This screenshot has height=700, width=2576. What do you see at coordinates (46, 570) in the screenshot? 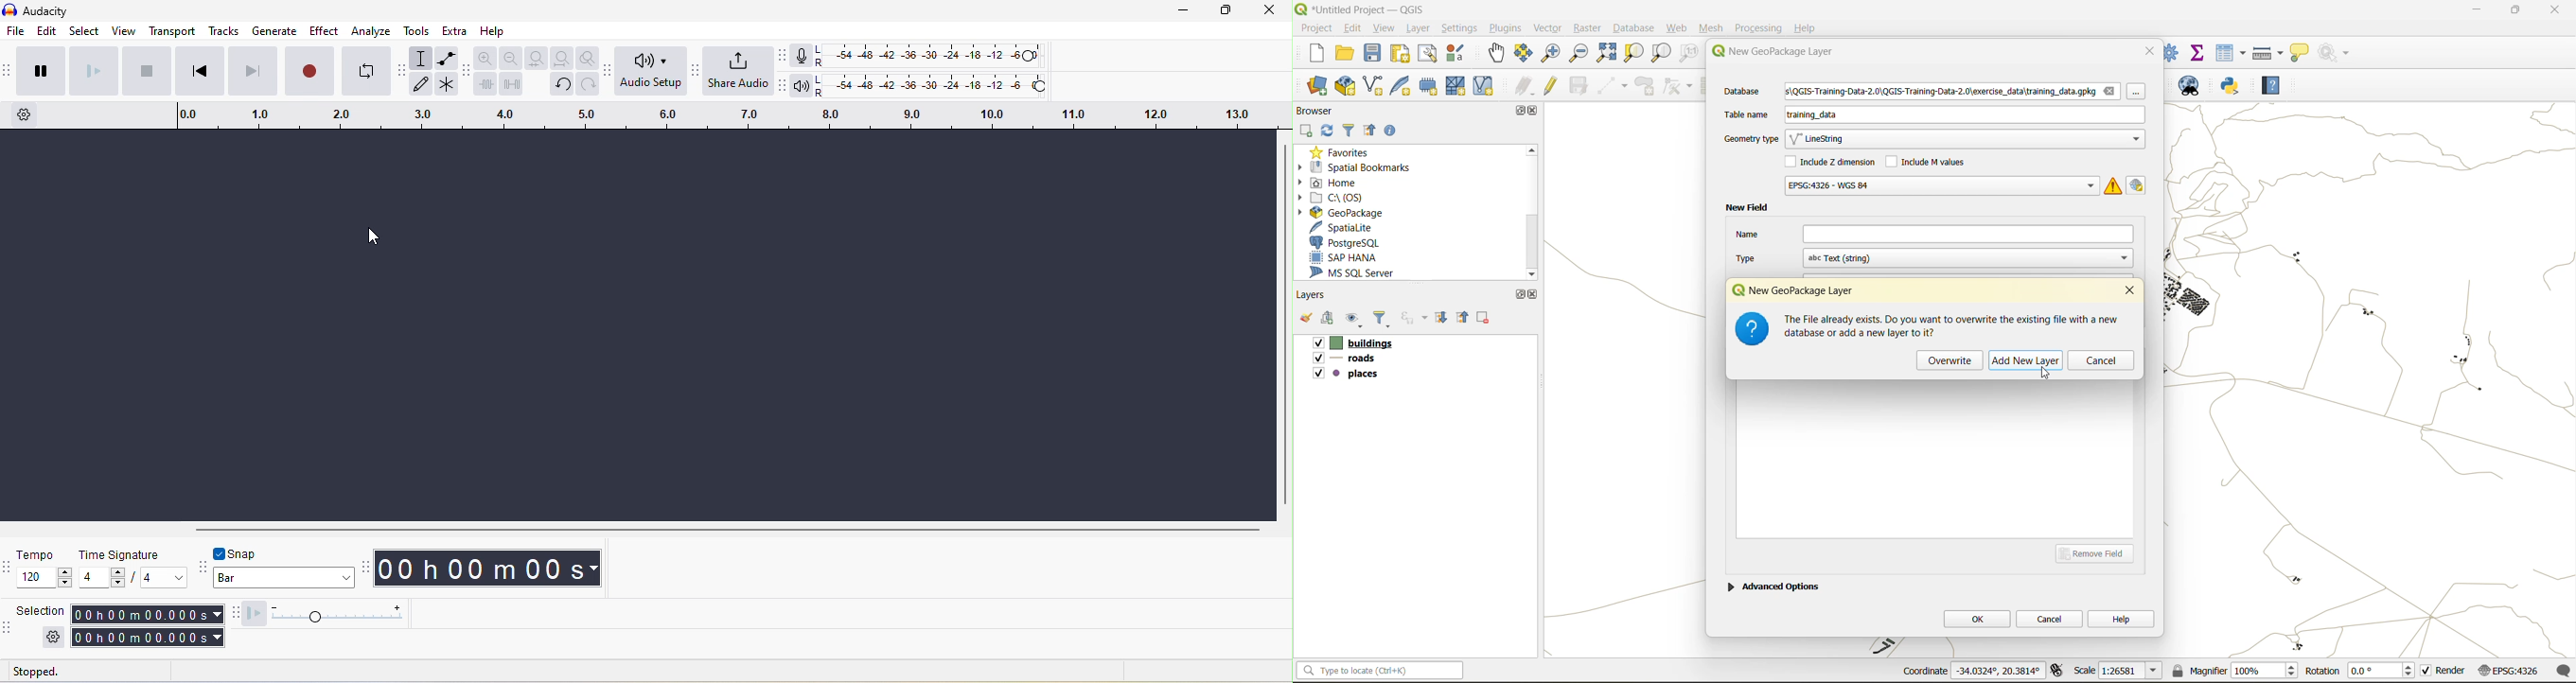
I see `tempo` at bounding box center [46, 570].